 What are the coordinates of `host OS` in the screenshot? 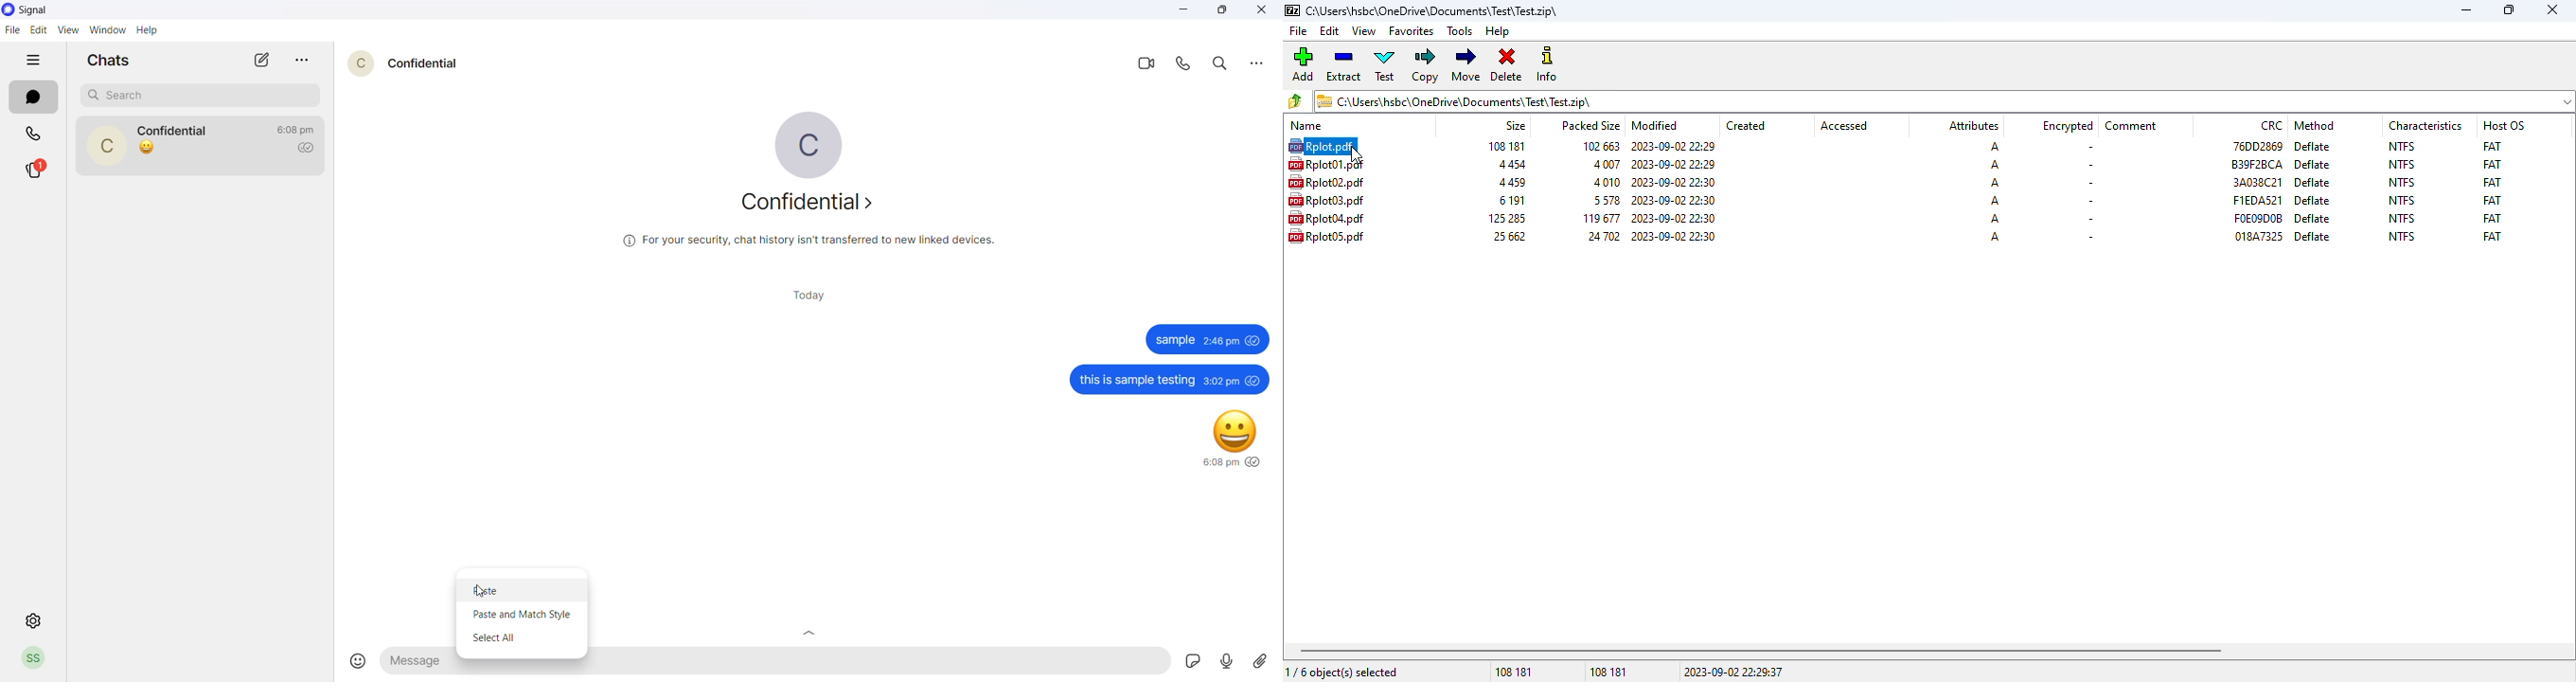 It's located at (2504, 125).